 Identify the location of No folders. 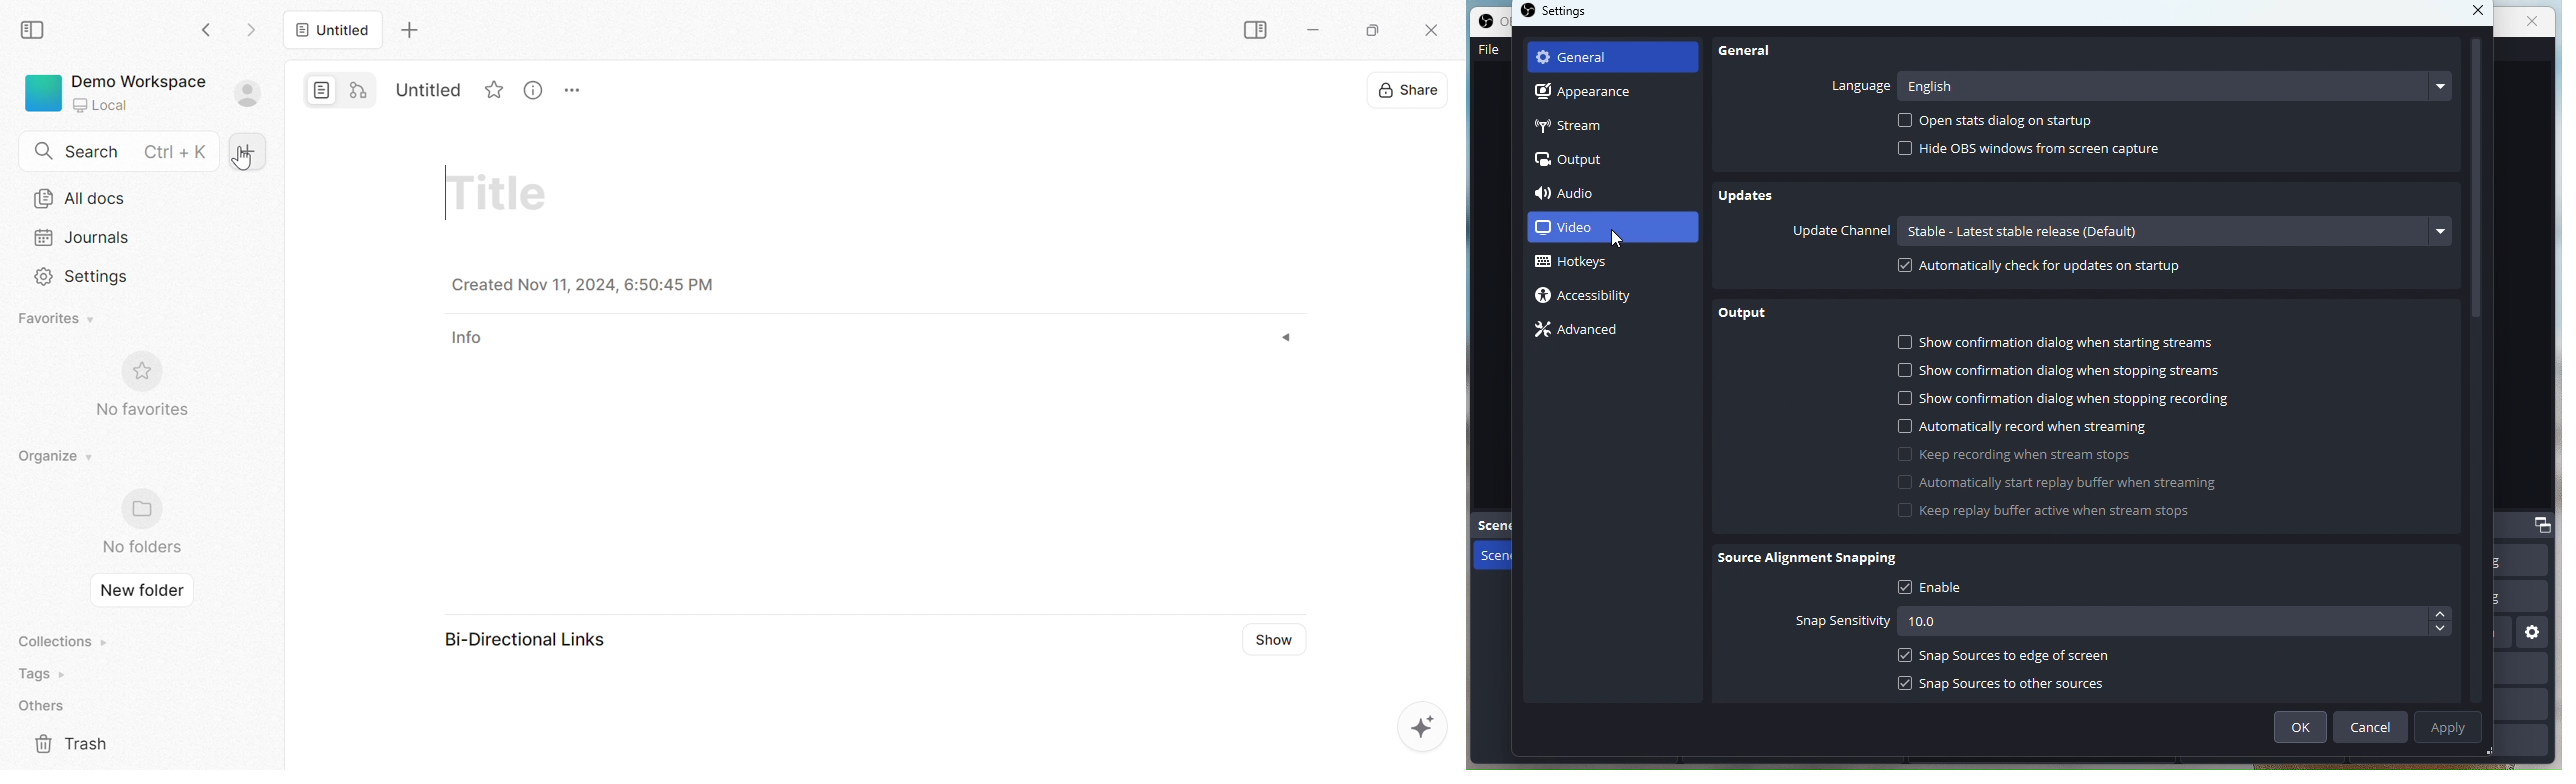
(142, 546).